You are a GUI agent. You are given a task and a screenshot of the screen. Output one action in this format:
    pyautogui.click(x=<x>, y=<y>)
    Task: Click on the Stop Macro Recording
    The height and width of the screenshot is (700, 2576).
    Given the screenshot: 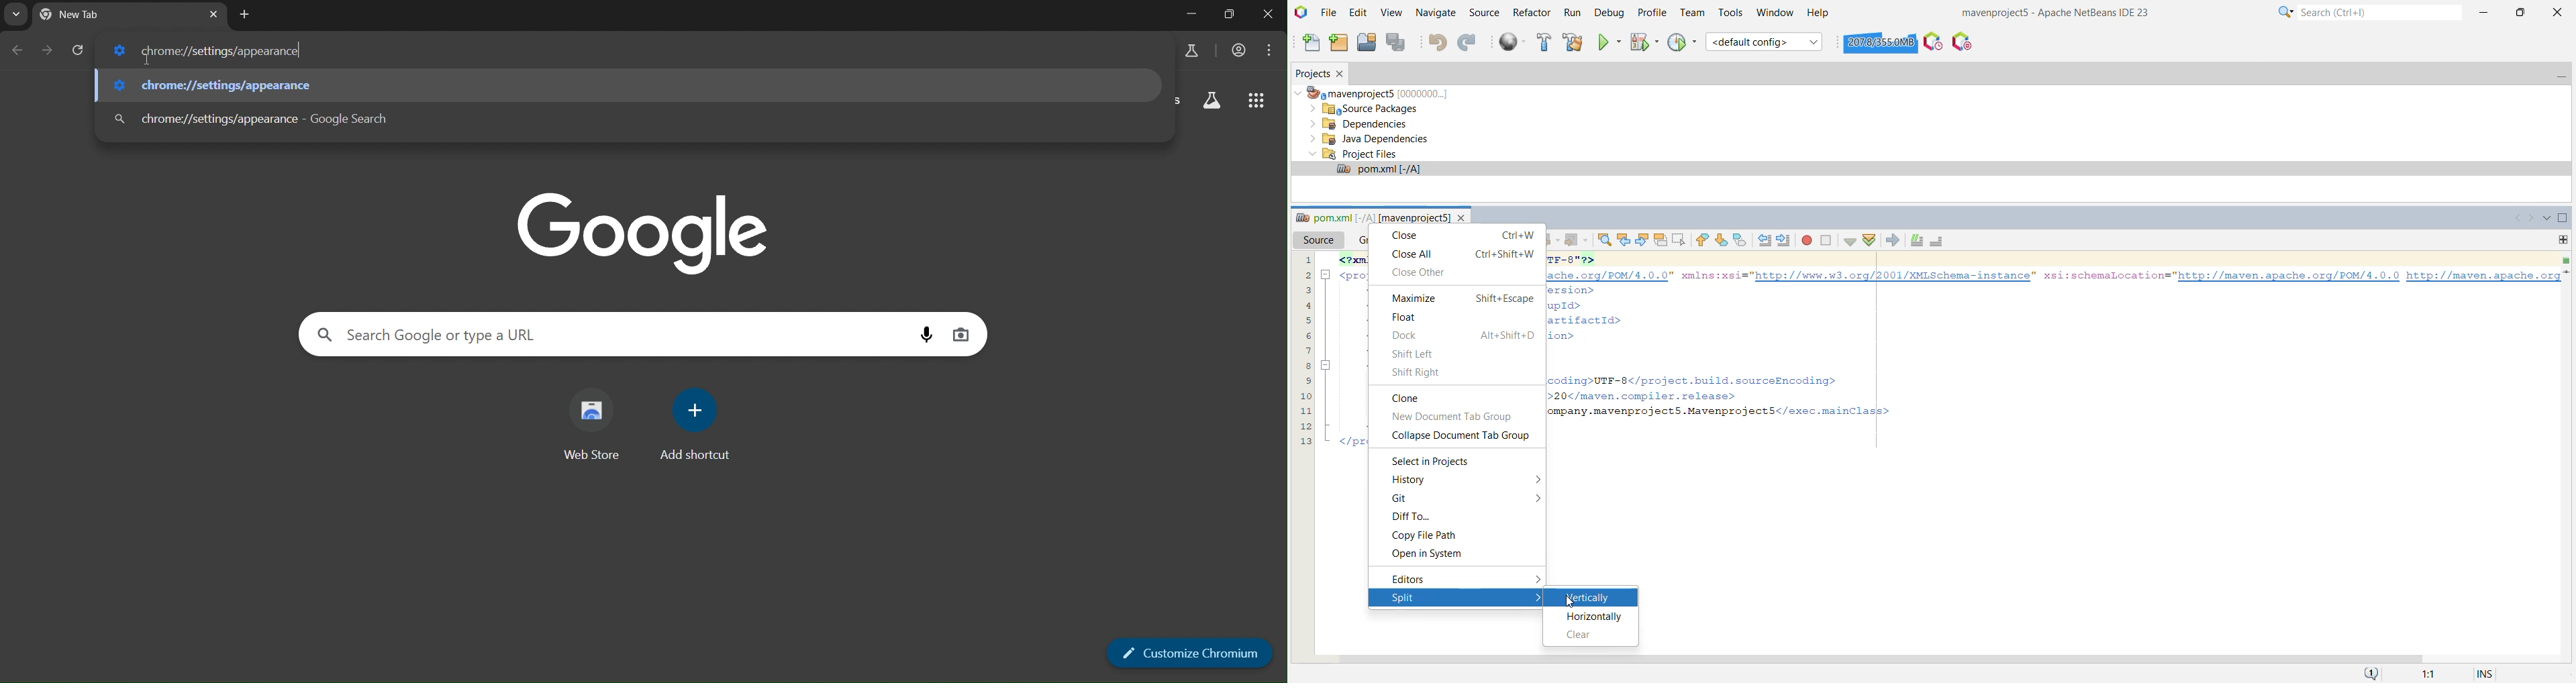 What is the action you would take?
    pyautogui.click(x=1826, y=241)
    